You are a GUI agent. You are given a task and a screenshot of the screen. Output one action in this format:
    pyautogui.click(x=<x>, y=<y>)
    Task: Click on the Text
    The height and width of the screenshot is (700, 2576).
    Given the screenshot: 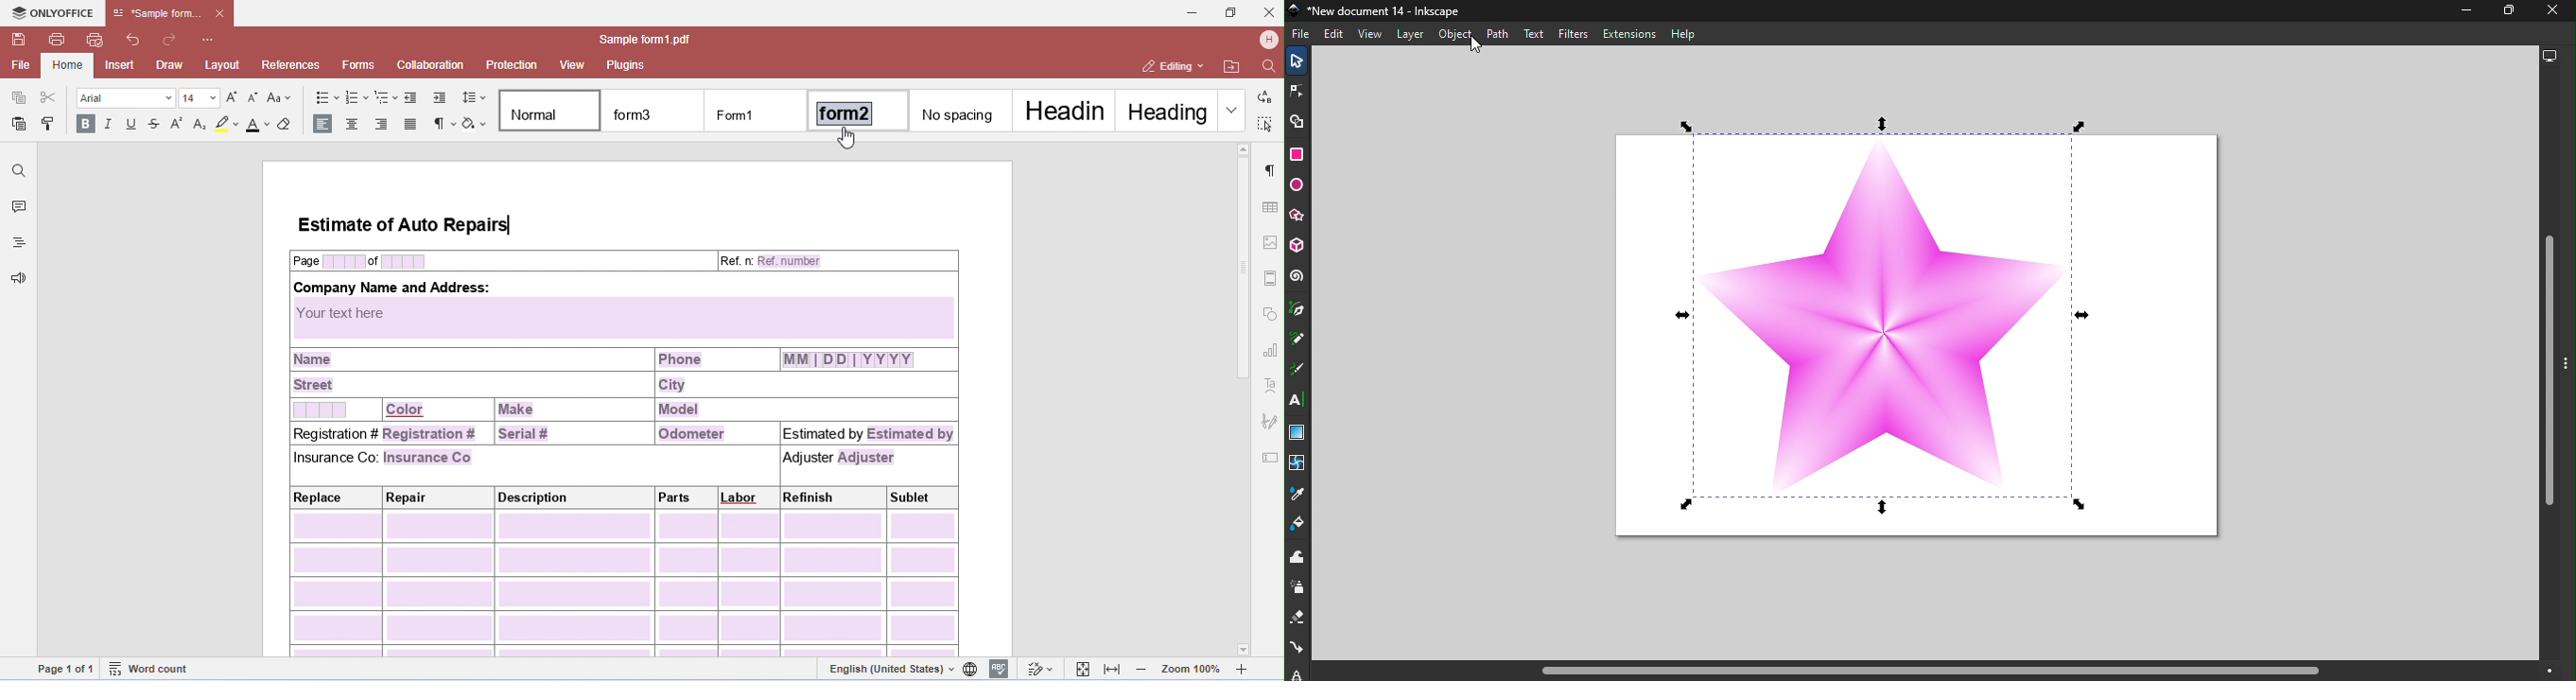 What is the action you would take?
    pyautogui.click(x=1533, y=33)
    